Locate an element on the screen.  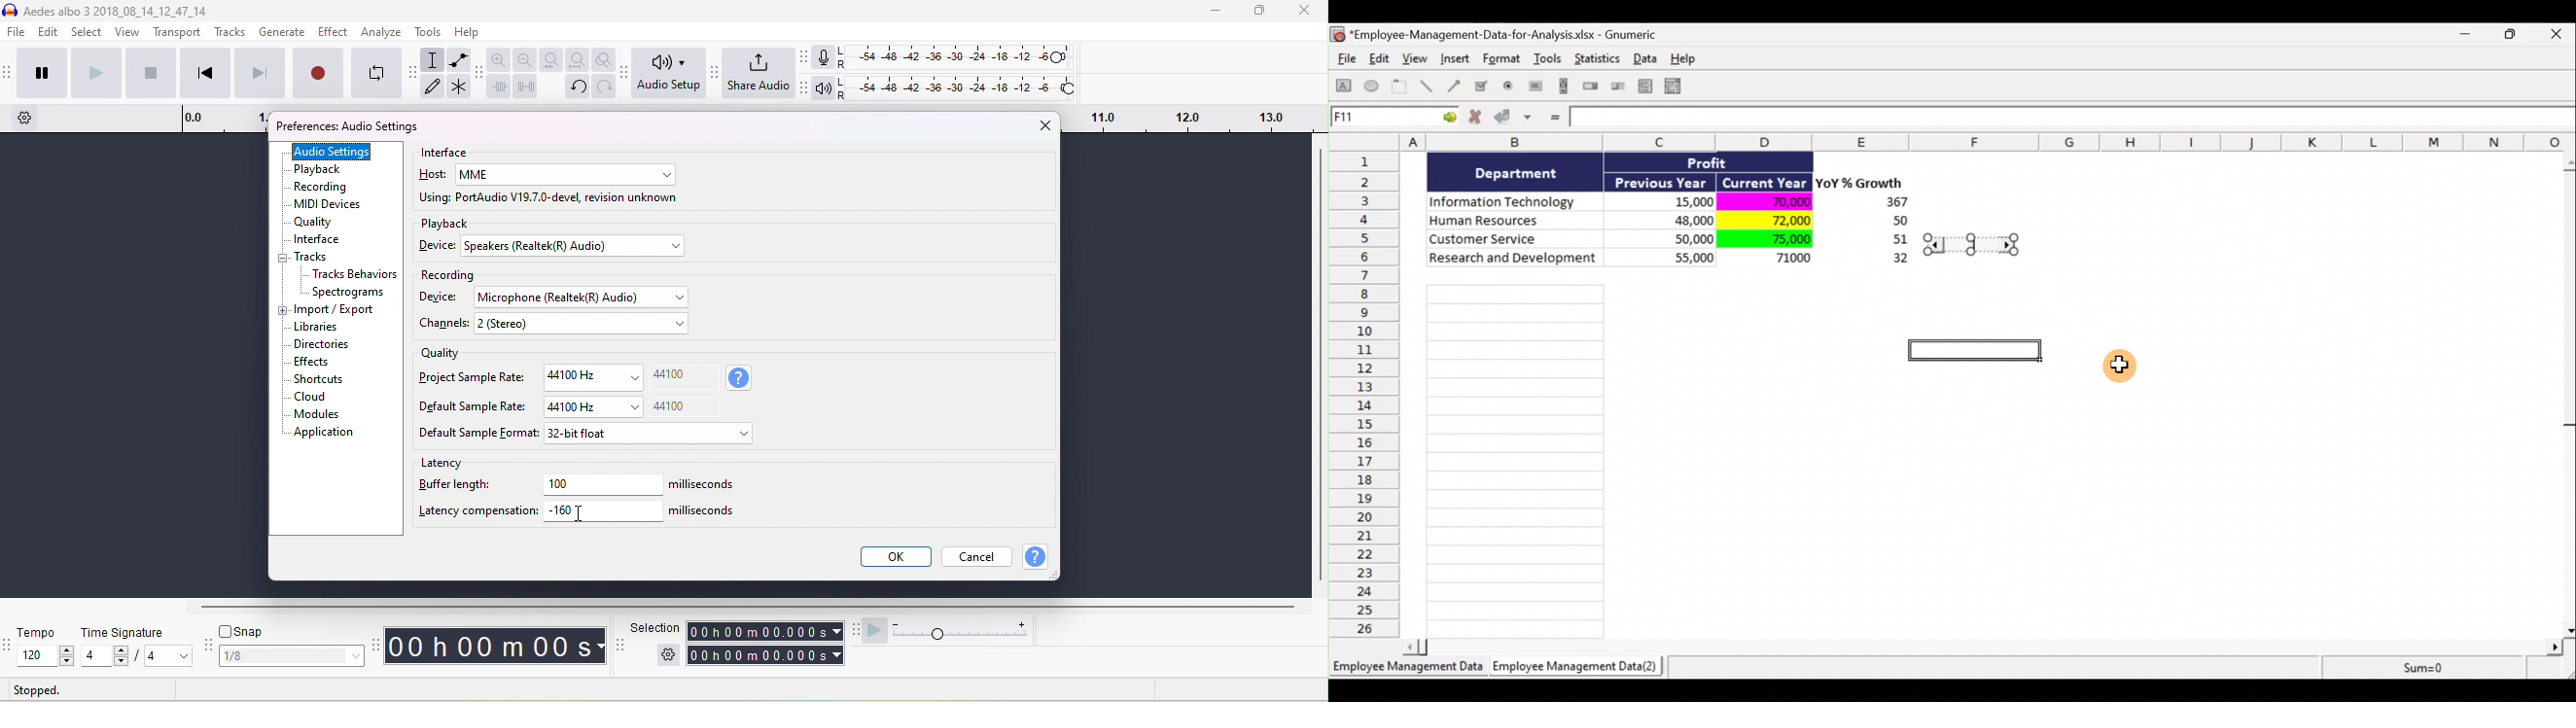
File is located at coordinates (1344, 61).